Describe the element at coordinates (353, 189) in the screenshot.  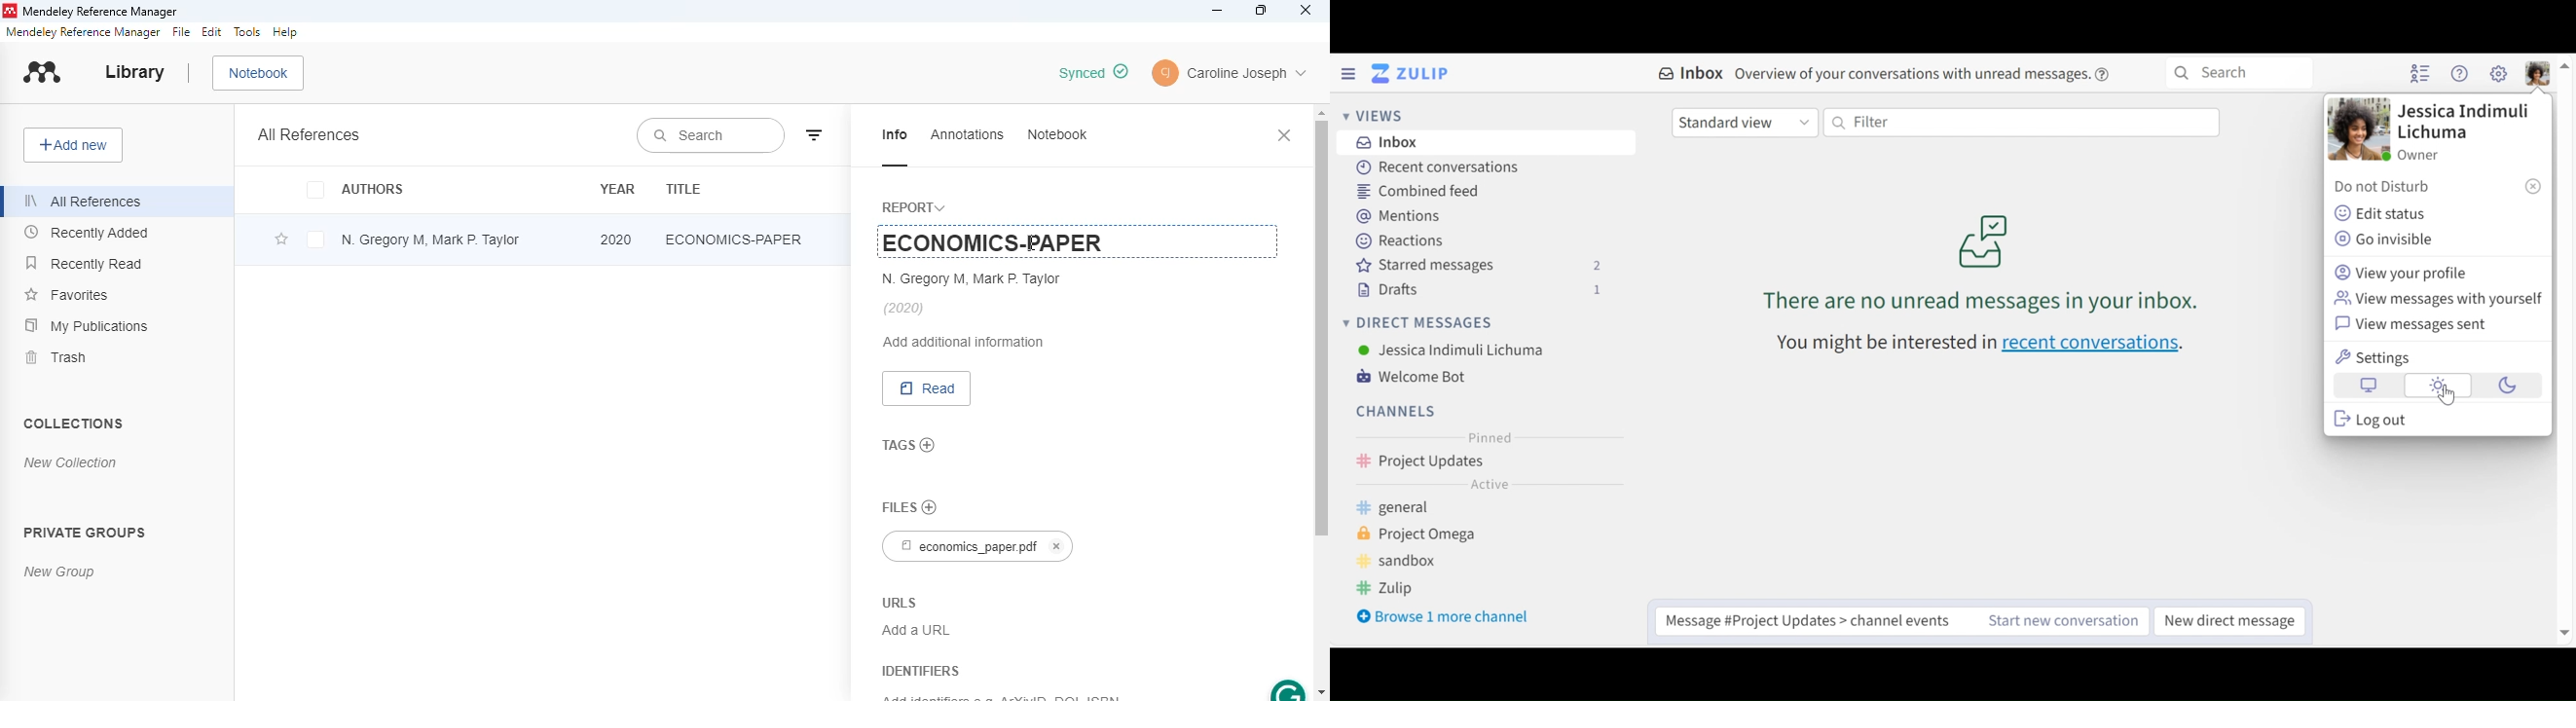
I see `authors` at that location.